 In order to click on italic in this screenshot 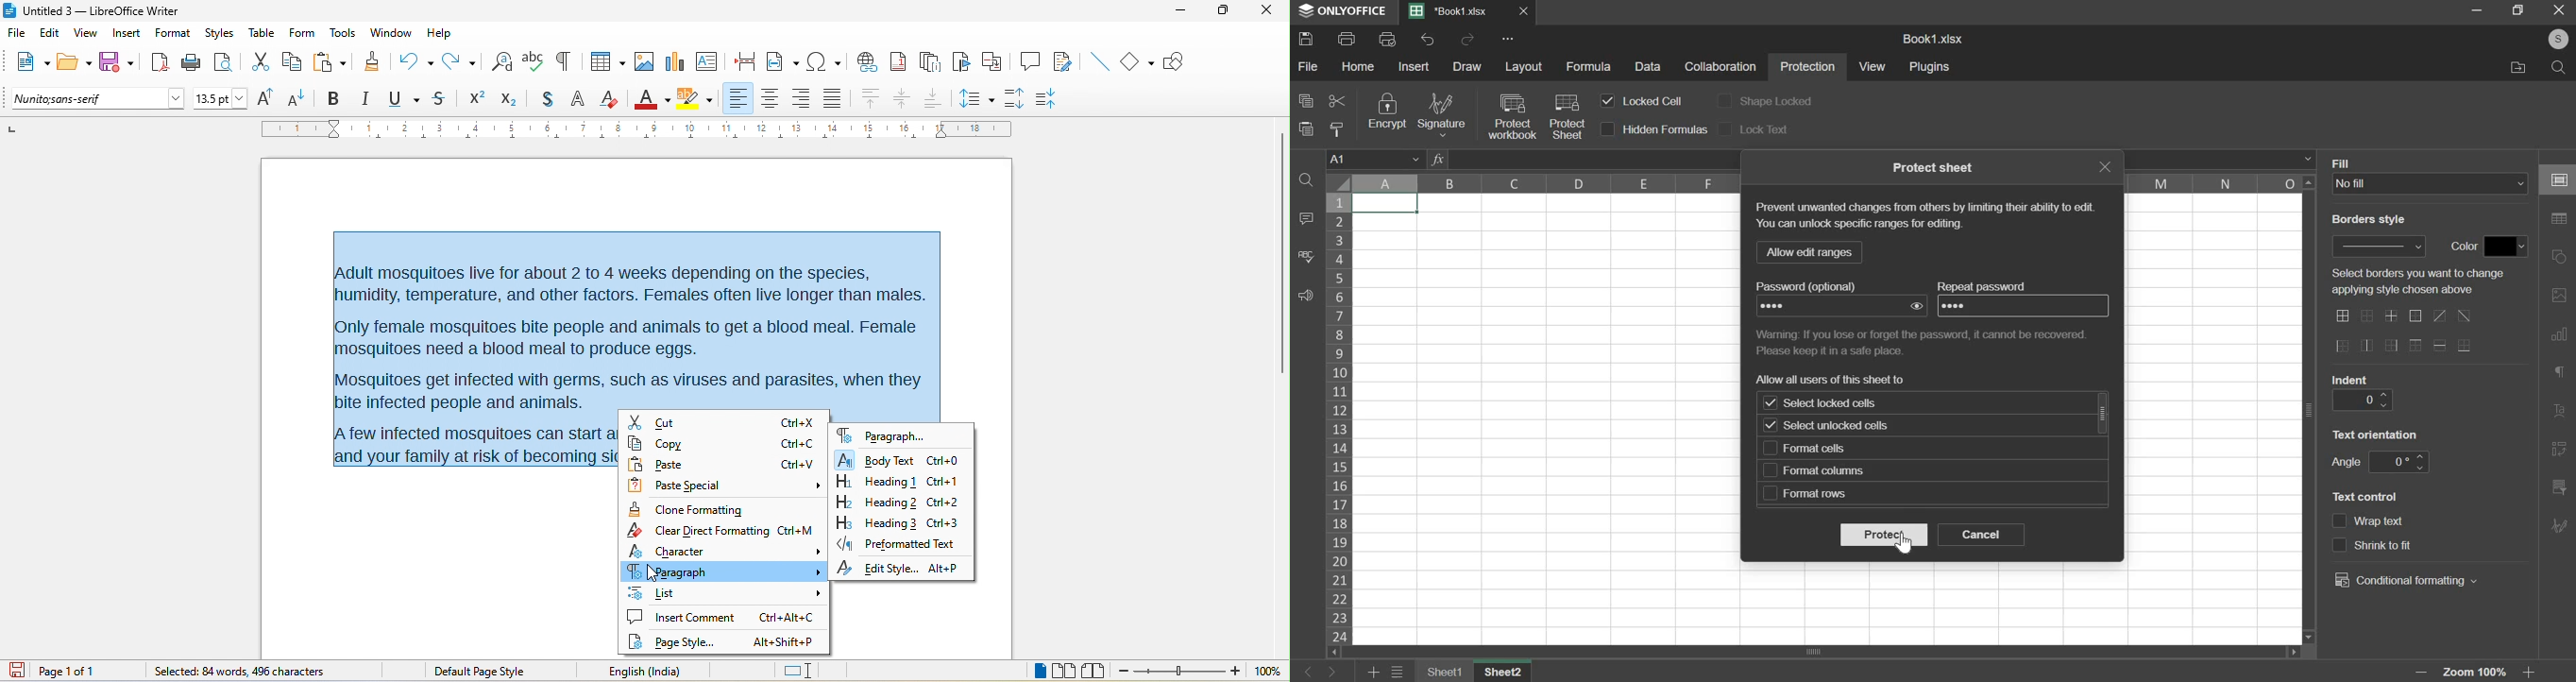, I will do `click(364, 99)`.